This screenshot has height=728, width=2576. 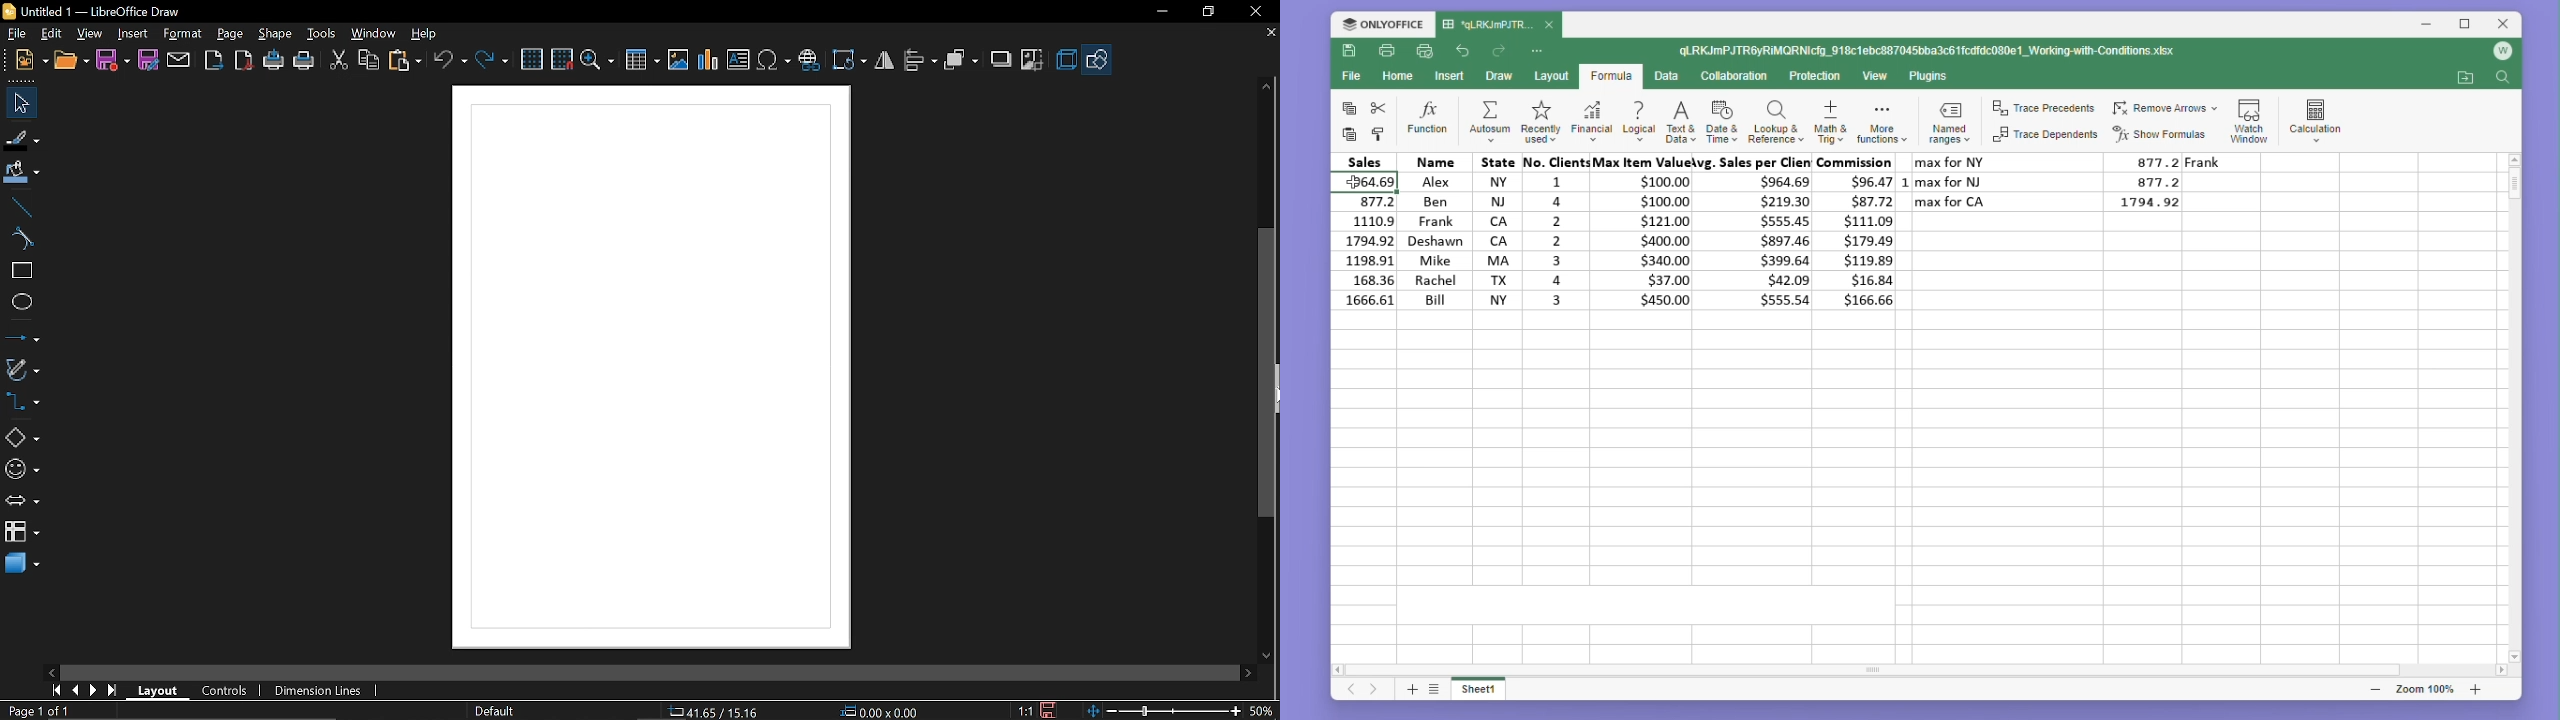 What do you see at coordinates (37, 711) in the screenshot?
I see `current page (Page 1 of 1)` at bounding box center [37, 711].